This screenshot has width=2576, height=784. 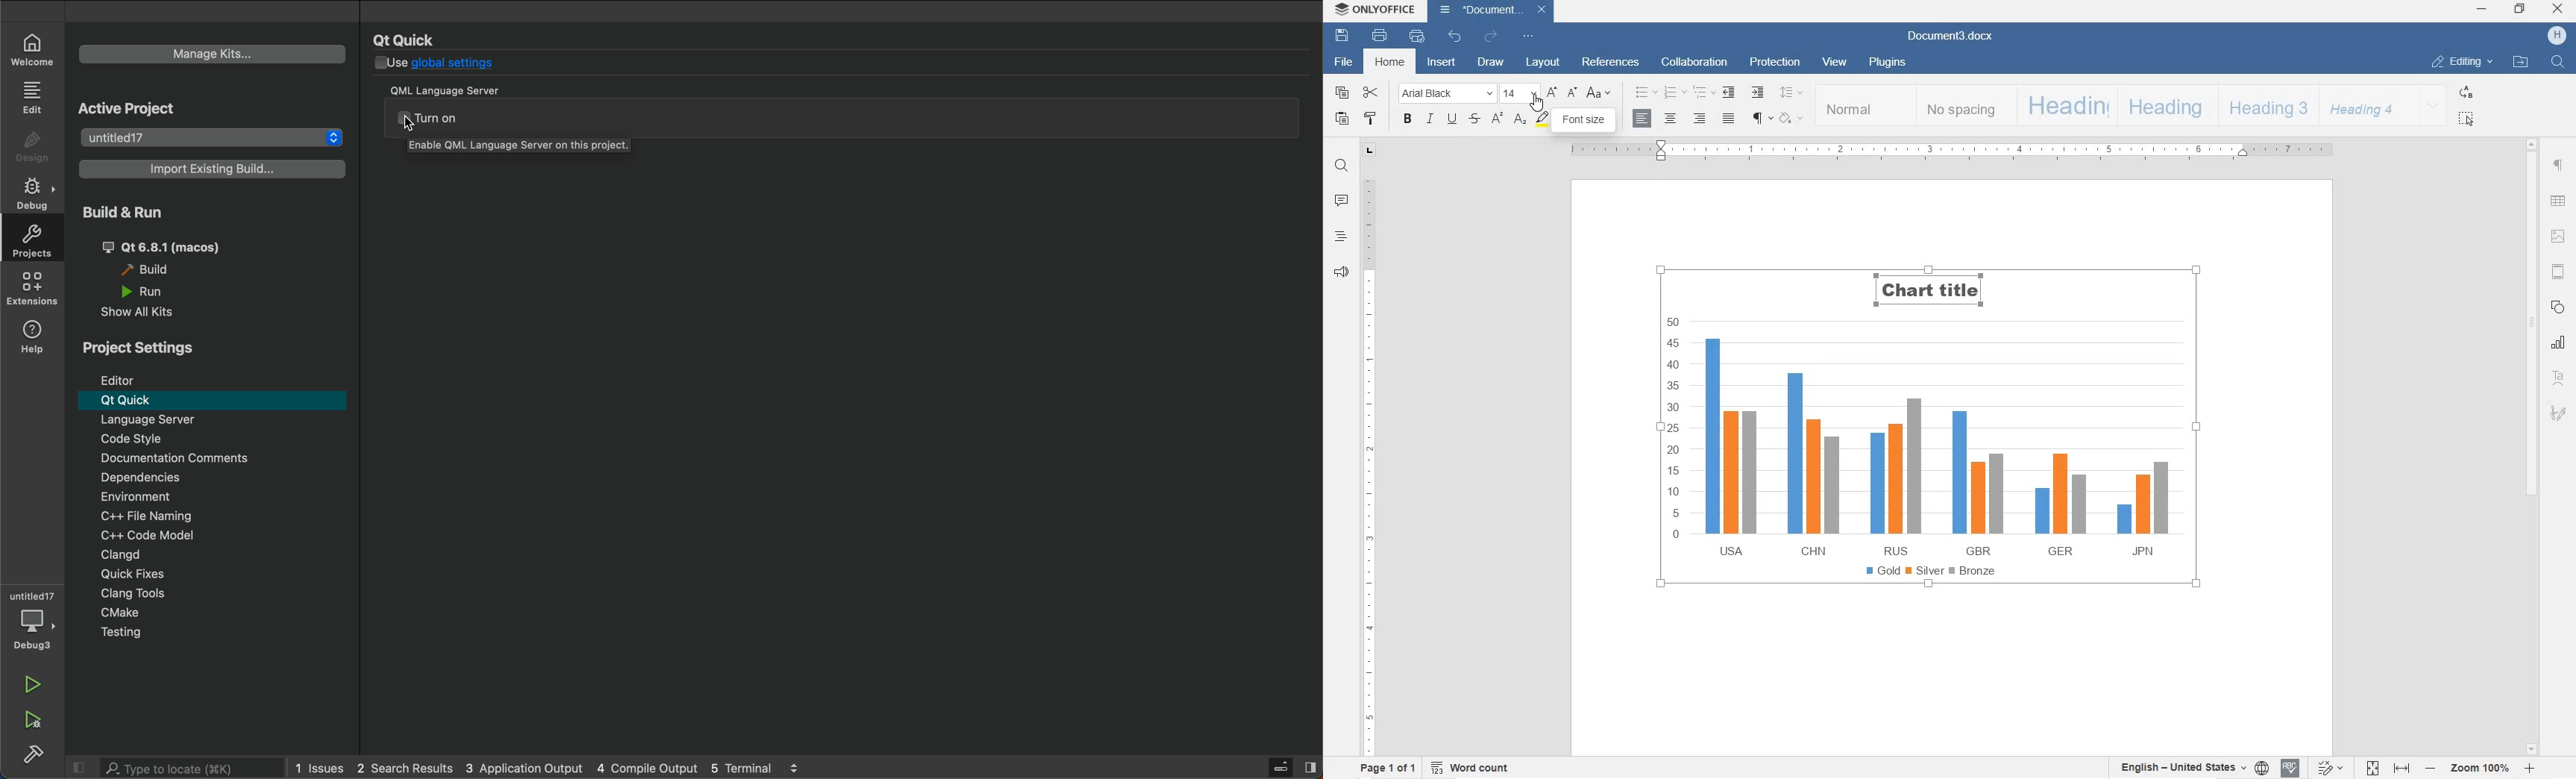 I want to click on SCROLLBAR, so click(x=2531, y=447).